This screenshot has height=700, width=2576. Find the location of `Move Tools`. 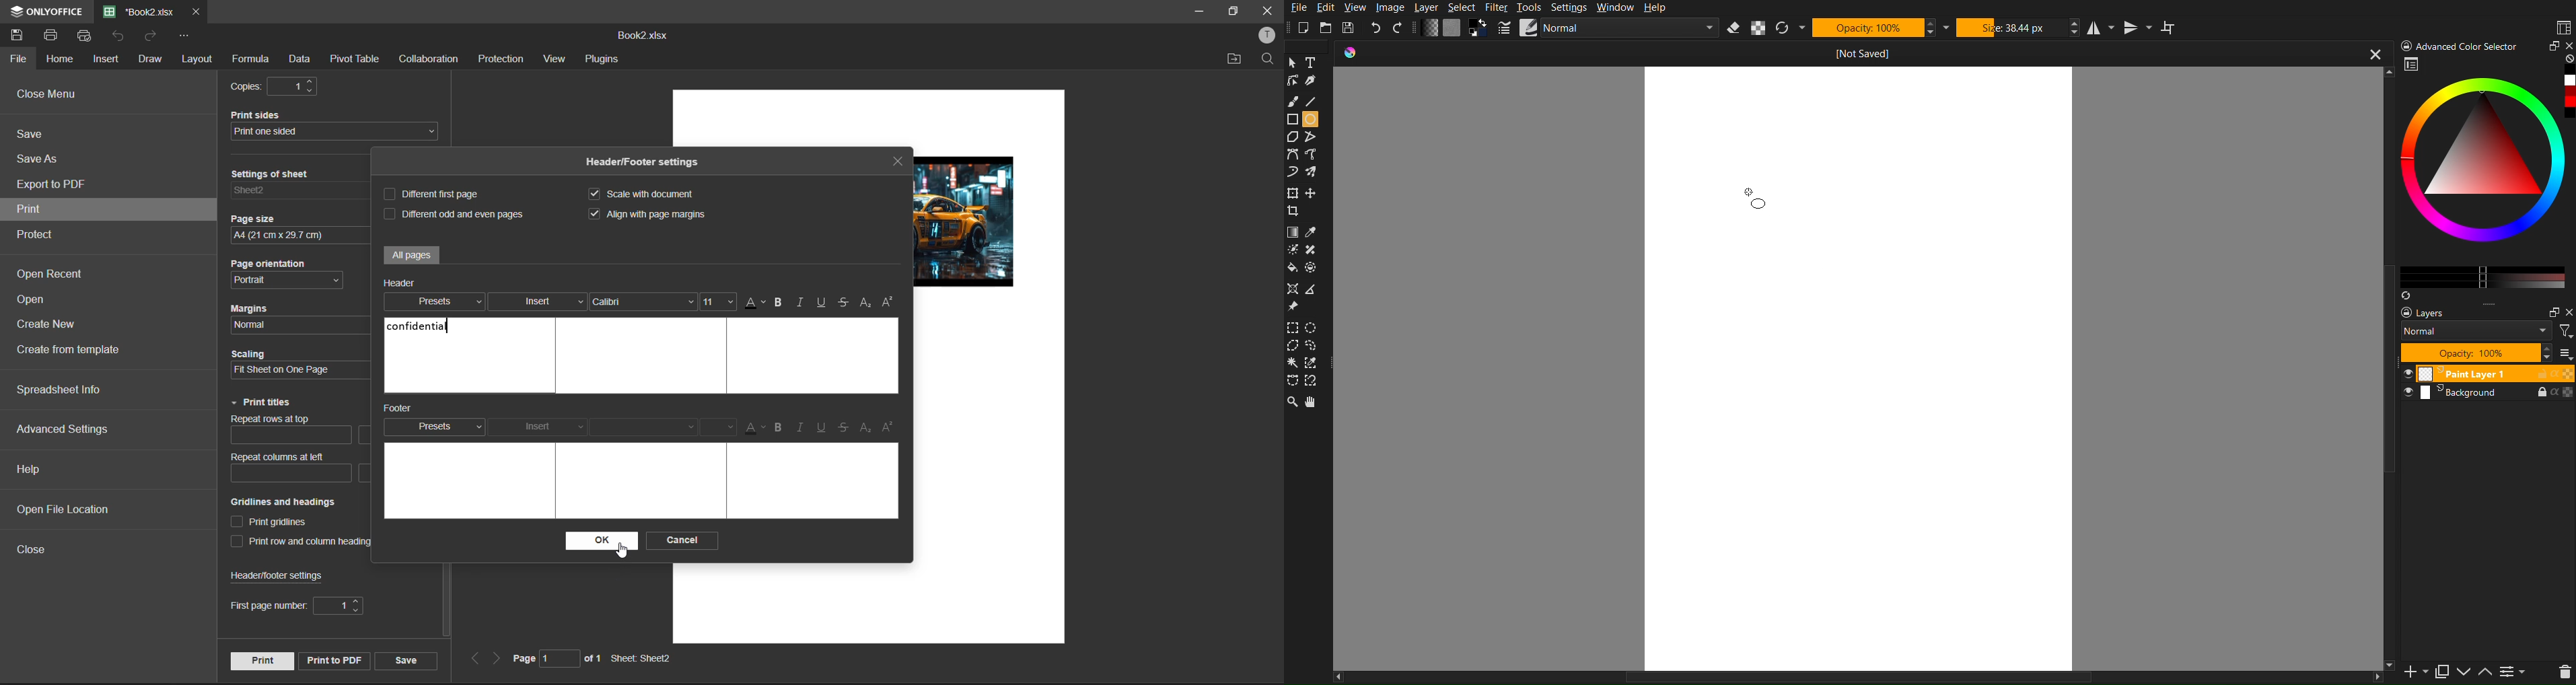

Move Tools is located at coordinates (1292, 192).